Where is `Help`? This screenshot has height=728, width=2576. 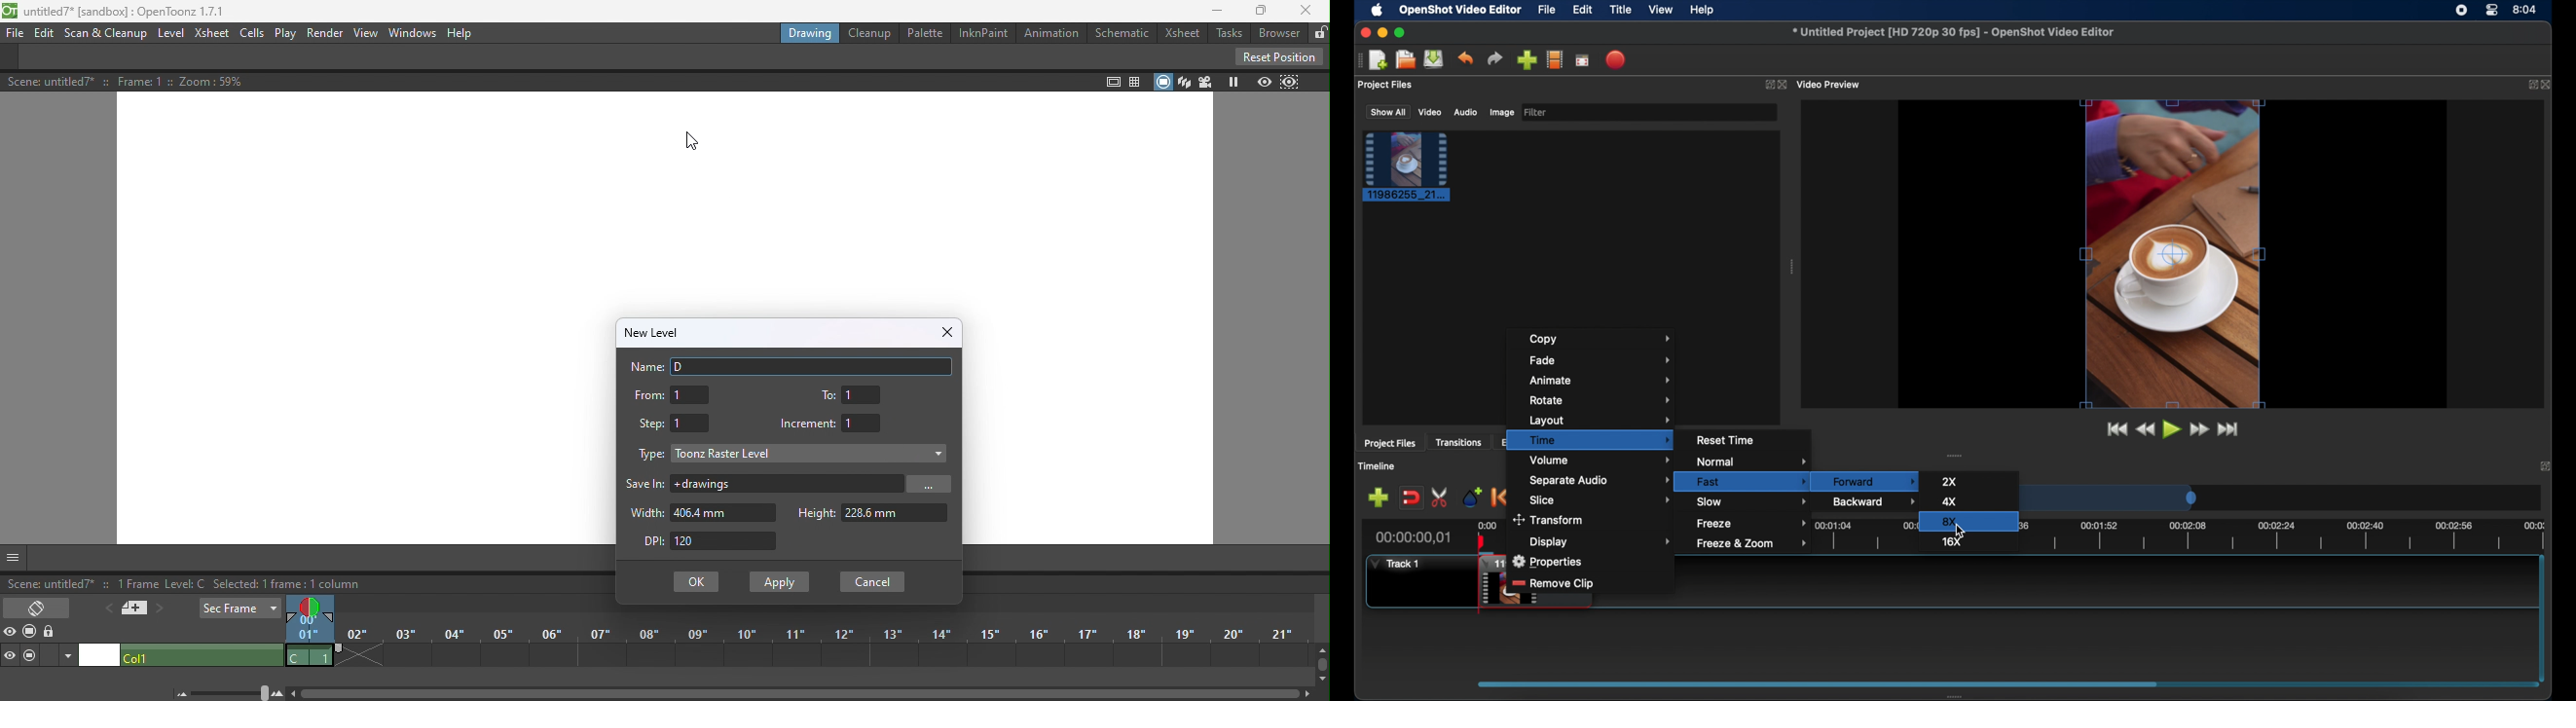
Help is located at coordinates (464, 35).